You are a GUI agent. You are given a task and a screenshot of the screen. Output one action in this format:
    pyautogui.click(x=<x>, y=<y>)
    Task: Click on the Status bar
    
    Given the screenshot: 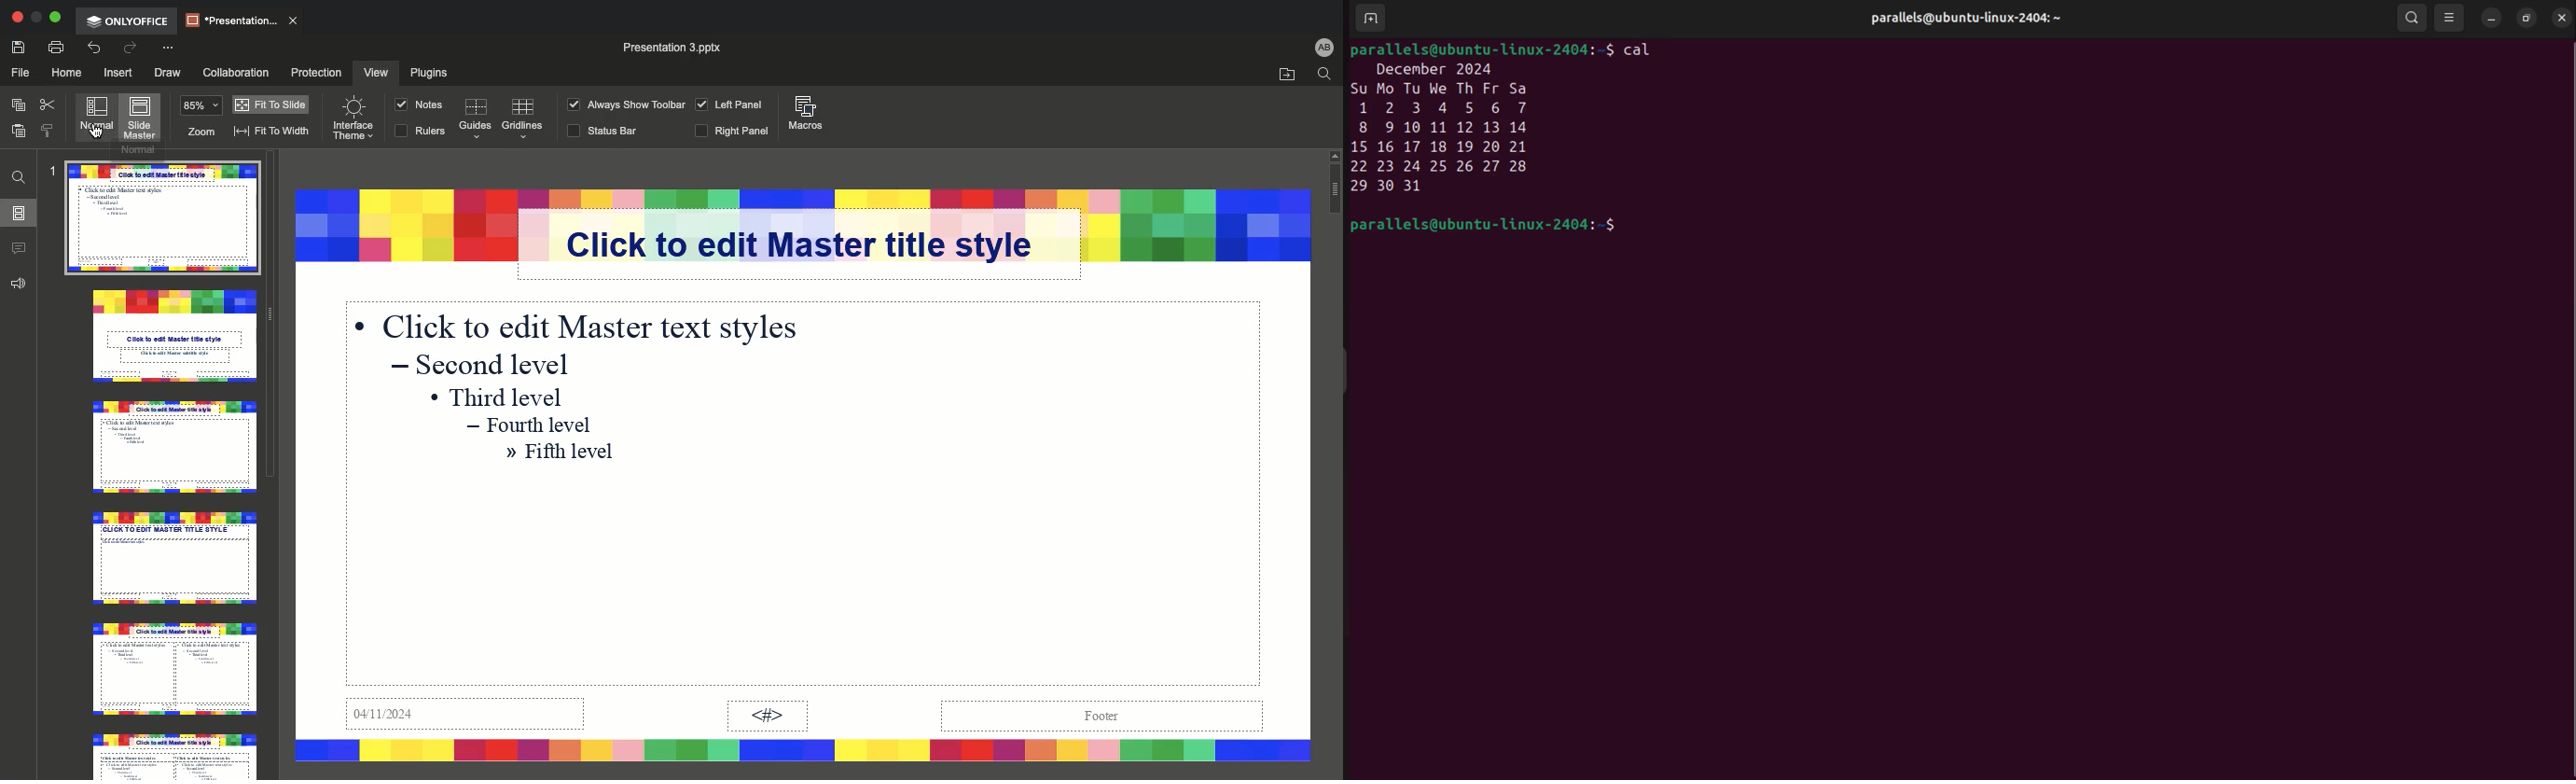 What is the action you would take?
    pyautogui.click(x=603, y=132)
    